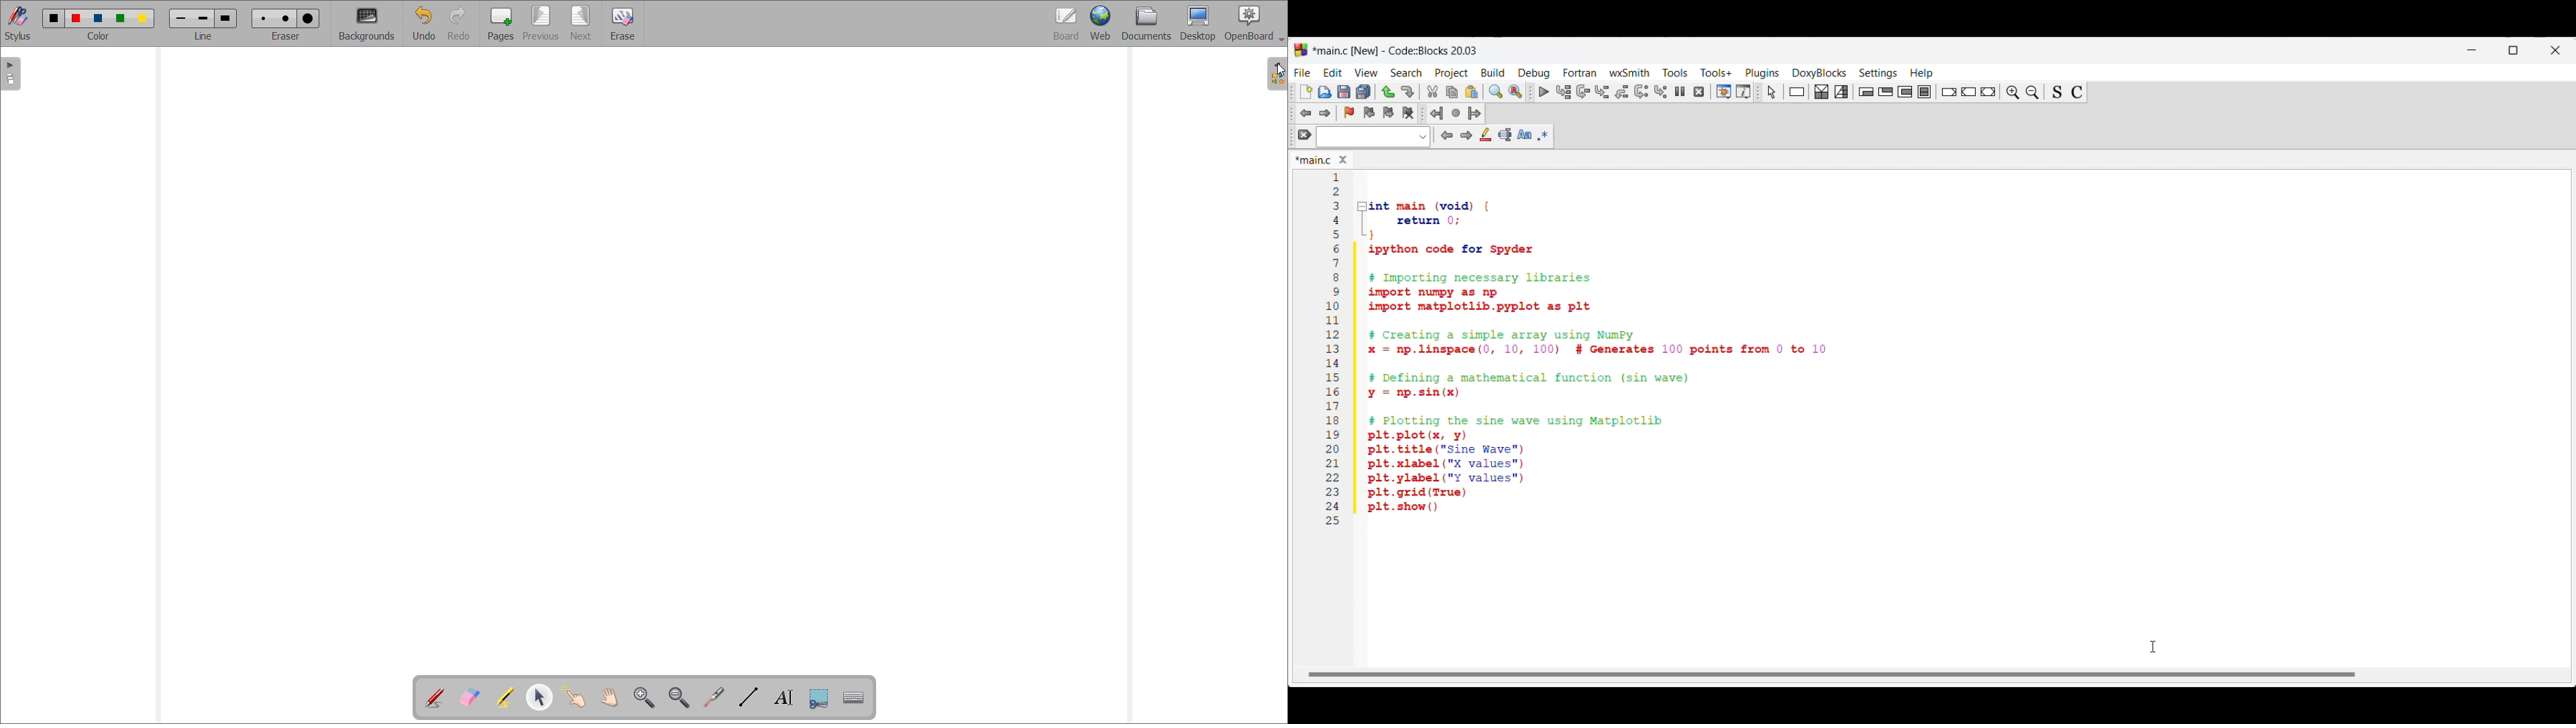 Image resolution: width=2576 pixels, height=728 pixels. Describe the element at coordinates (1302, 72) in the screenshot. I see `File menu` at that location.